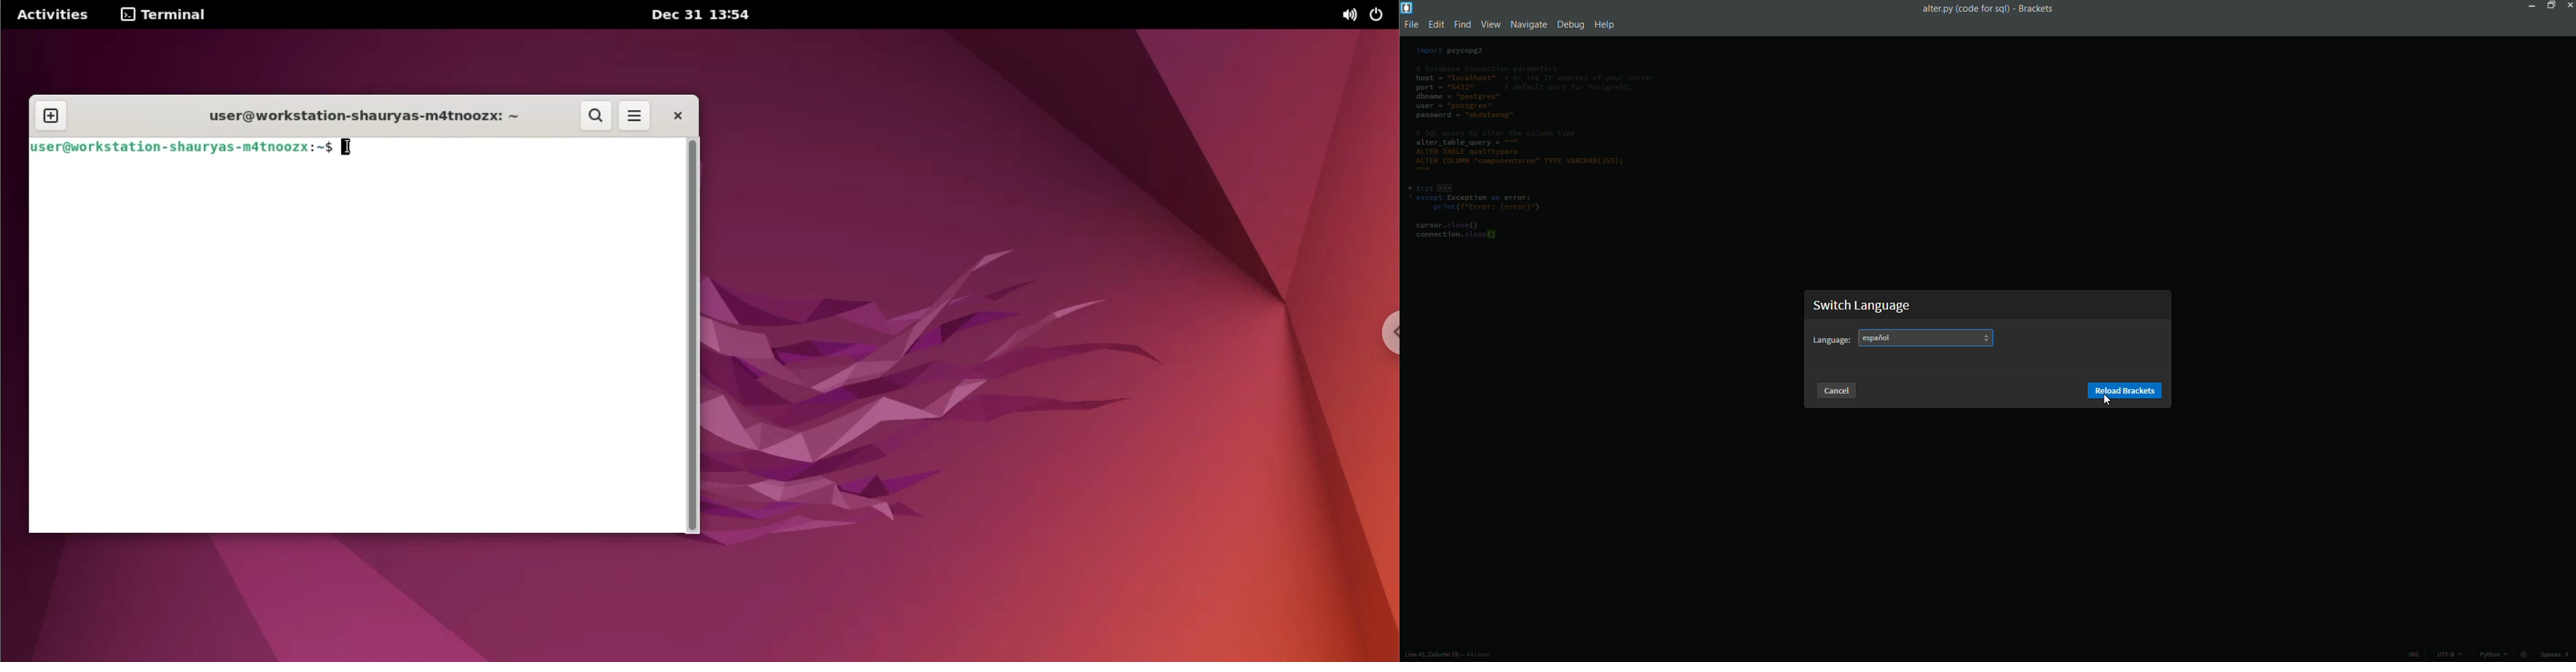  Describe the element at coordinates (1604, 24) in the screenshot. I see `help menu` at that location.